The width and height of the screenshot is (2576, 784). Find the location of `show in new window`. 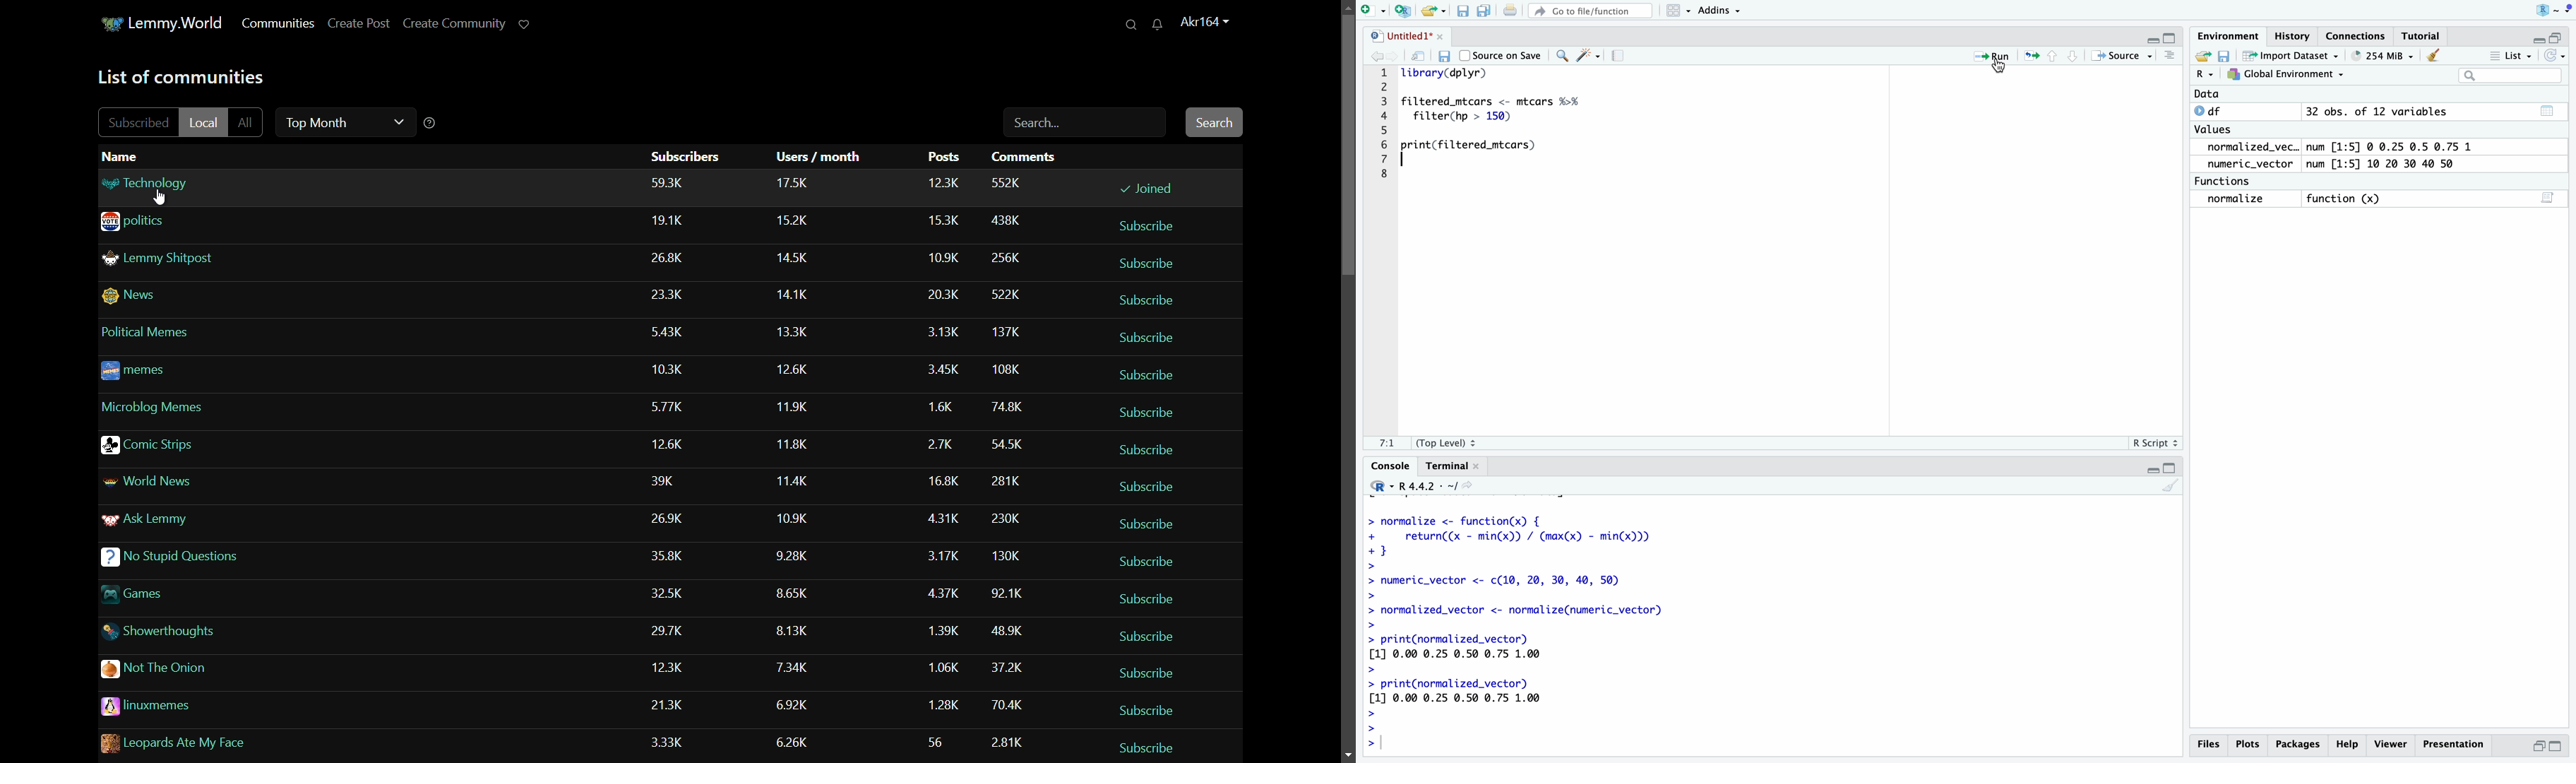

show in new window is located at coordinates (1416, 56).